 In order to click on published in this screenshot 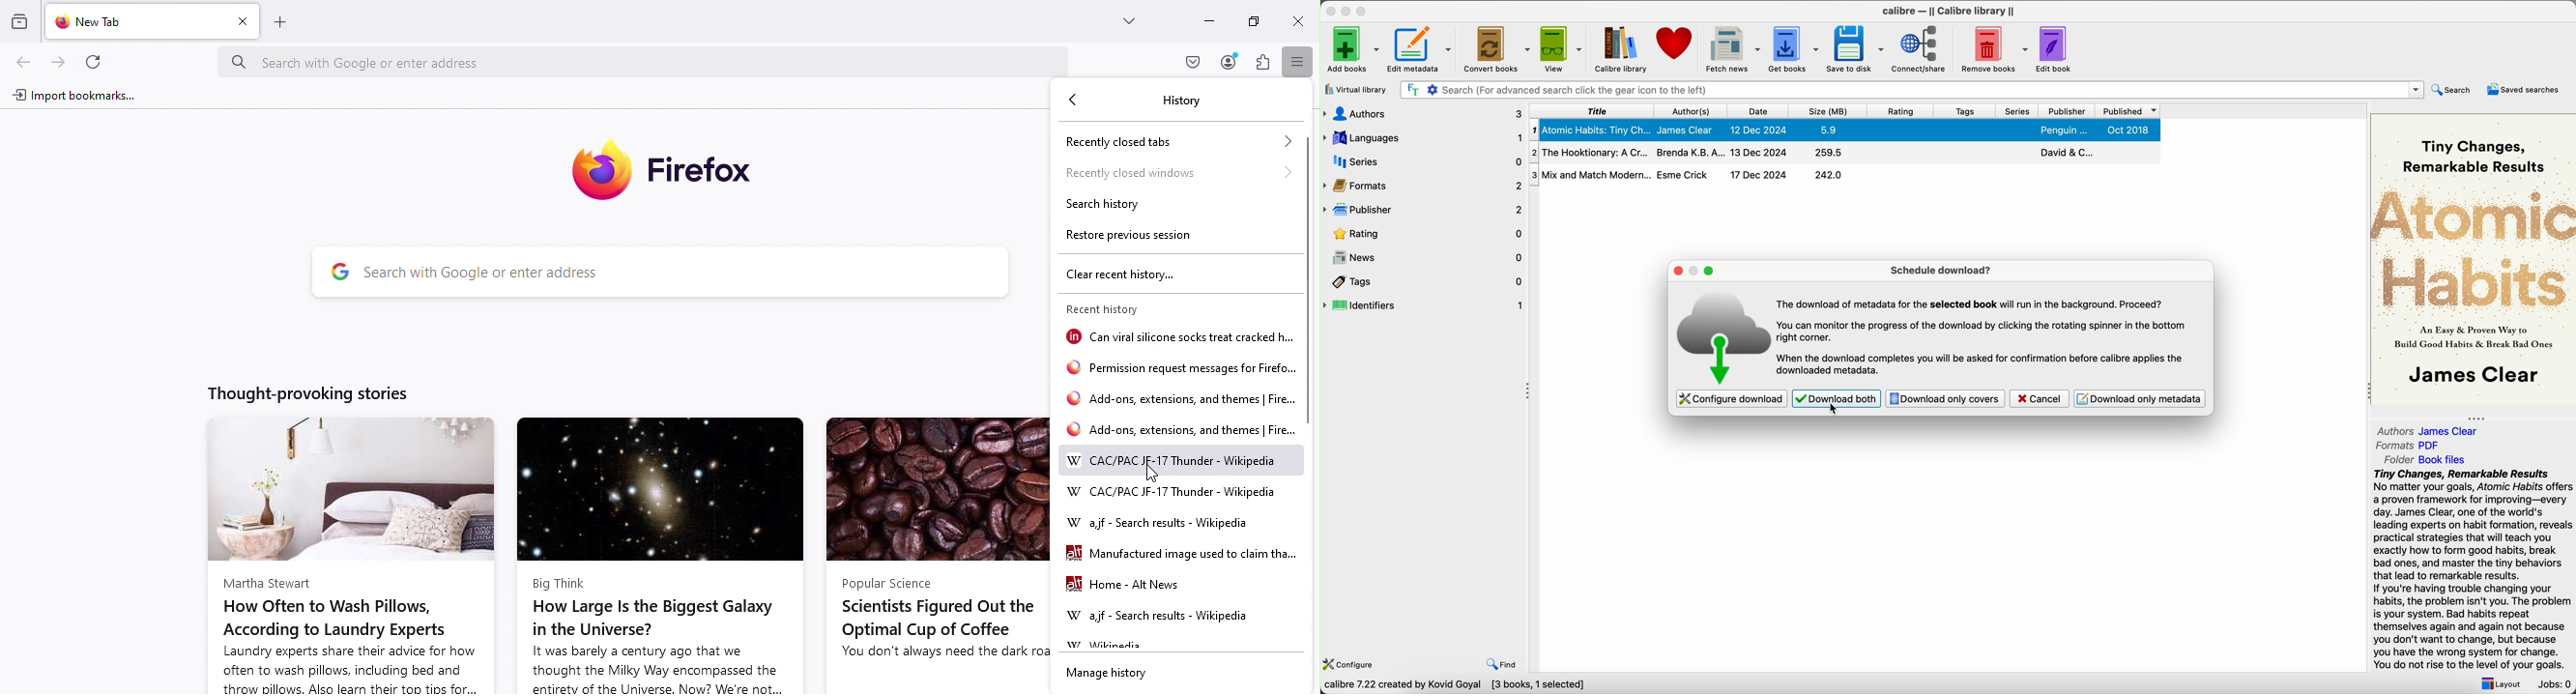, I will do `click(2126, 111)`.